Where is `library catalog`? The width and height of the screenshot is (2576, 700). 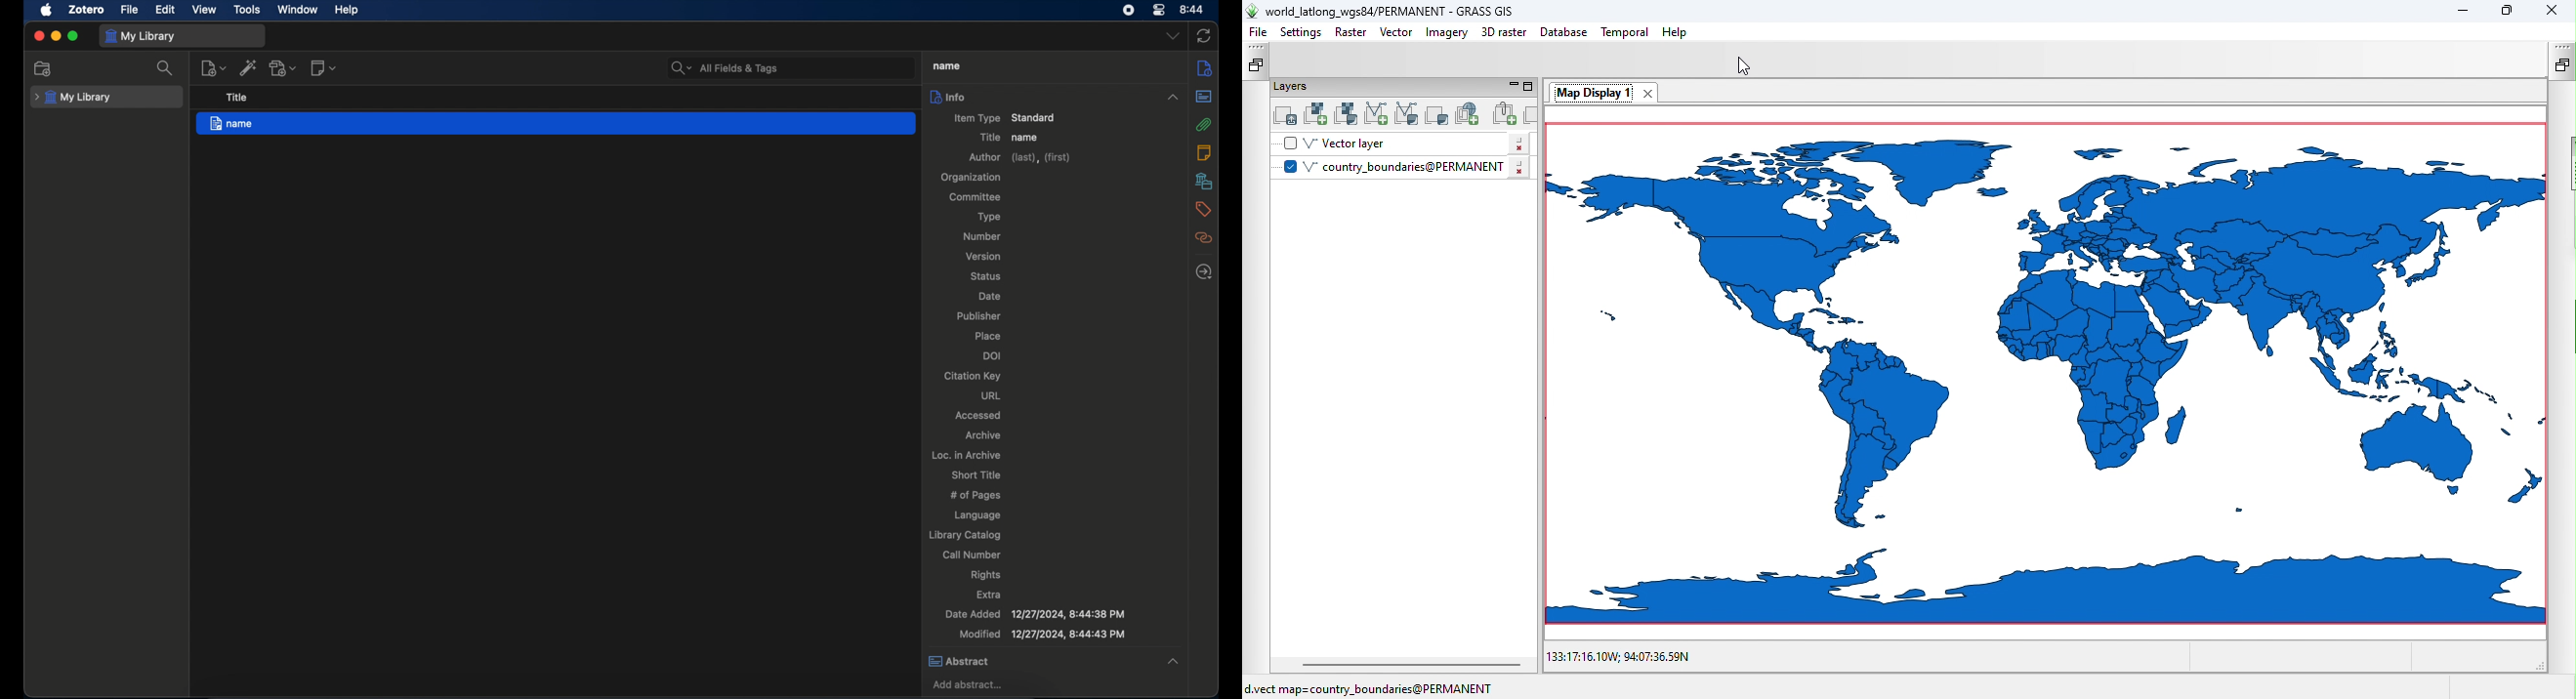
library catalog is located at coordinates (966, 536).